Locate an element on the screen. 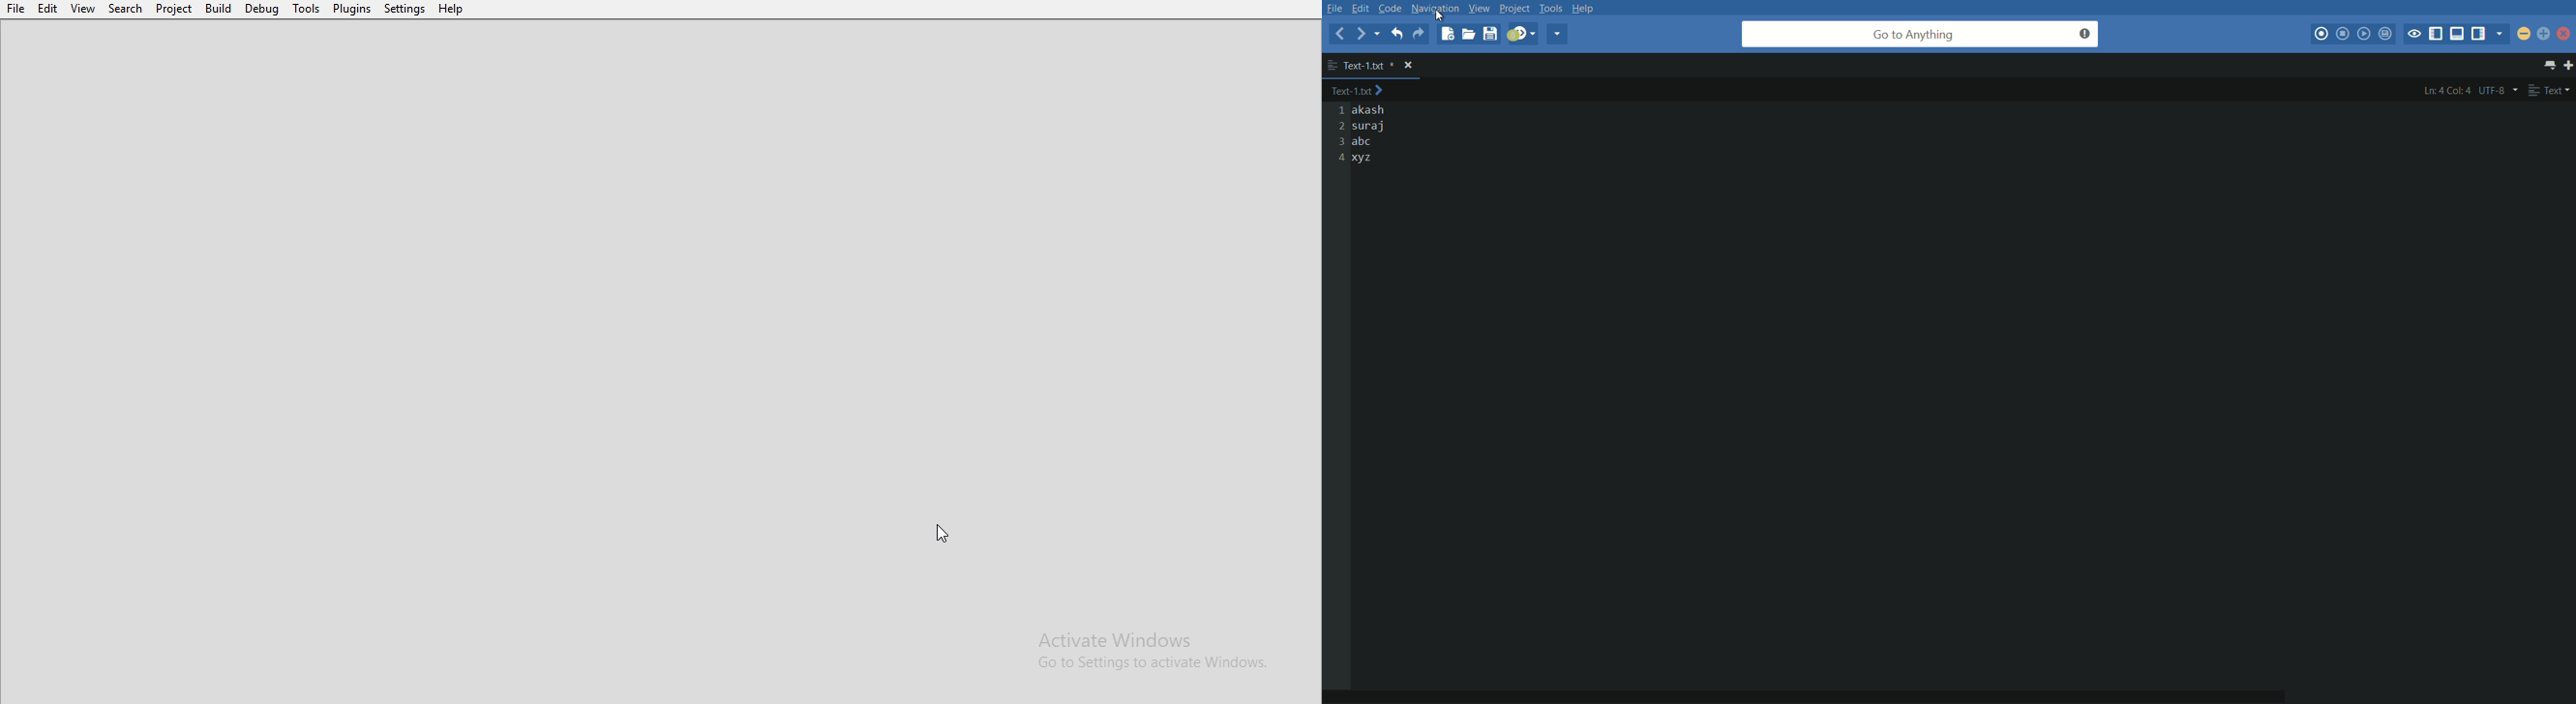 Image resolution: width=2576 pixels, height=728 pixels. share current file is located at coordinates (1556, 34).